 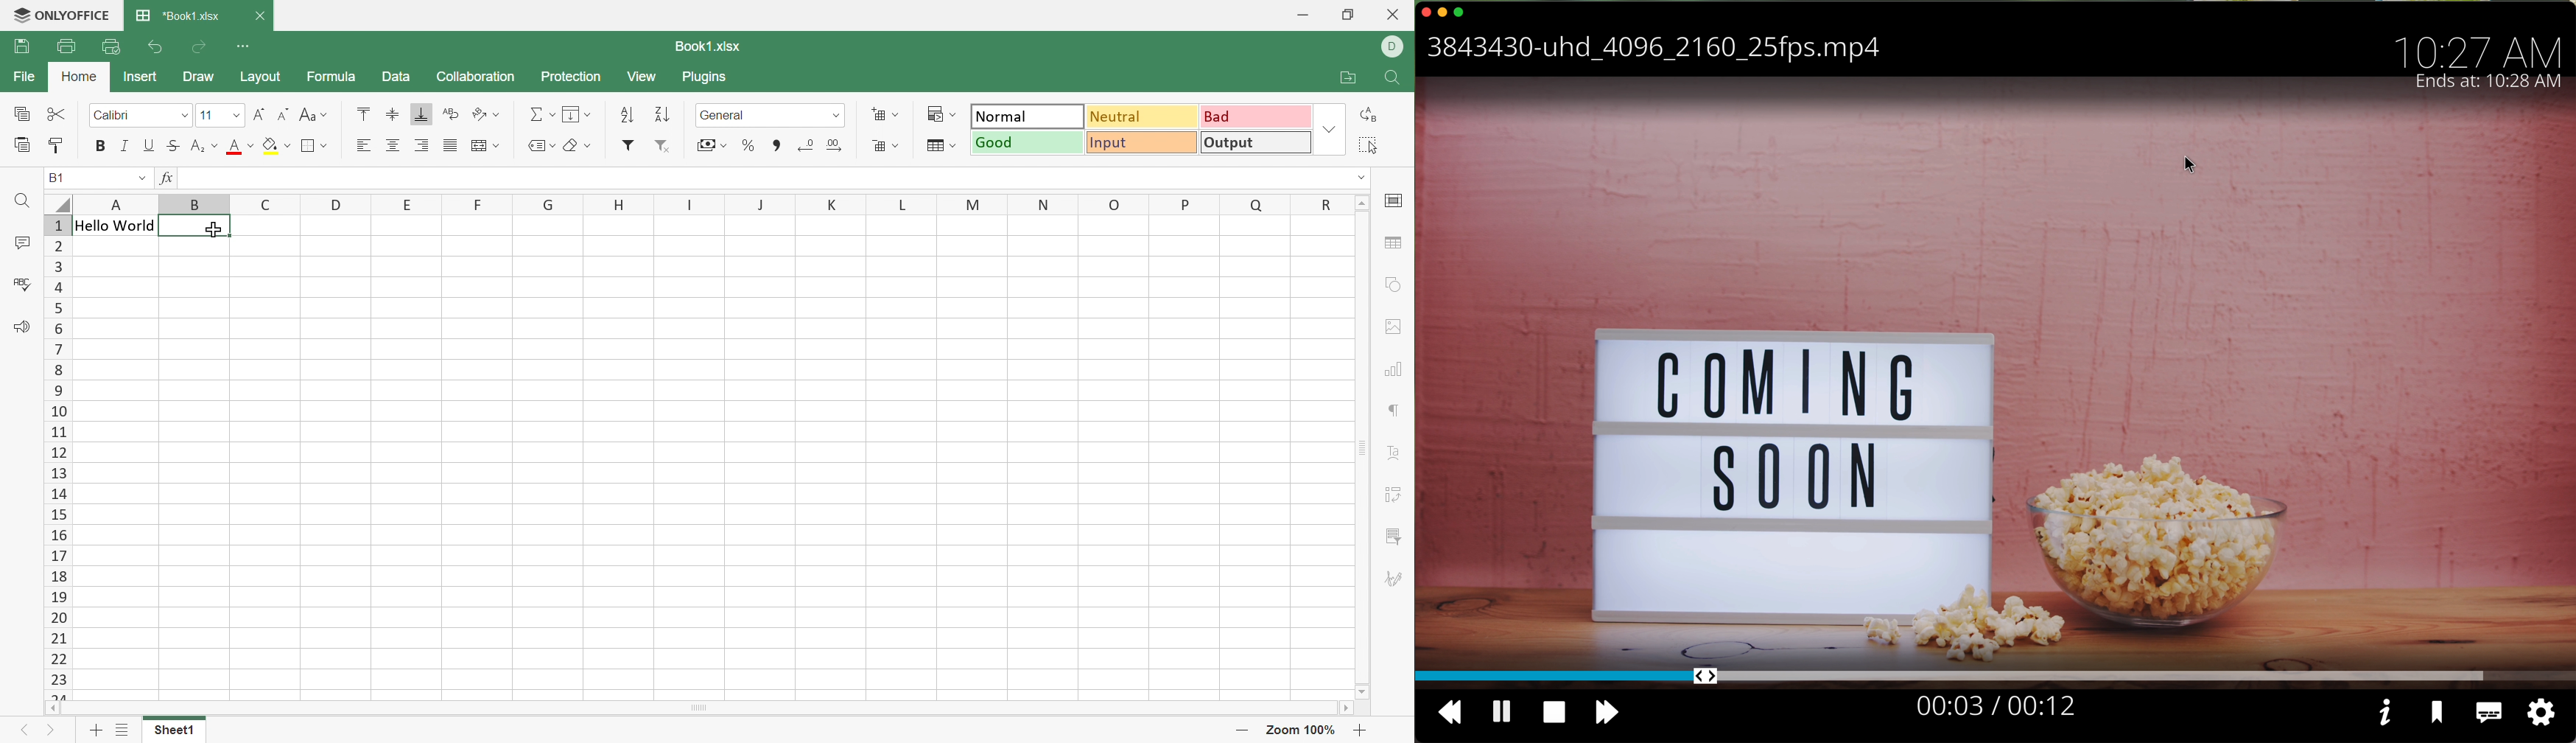 I want to click on Protection, so click(x=569, y=76).